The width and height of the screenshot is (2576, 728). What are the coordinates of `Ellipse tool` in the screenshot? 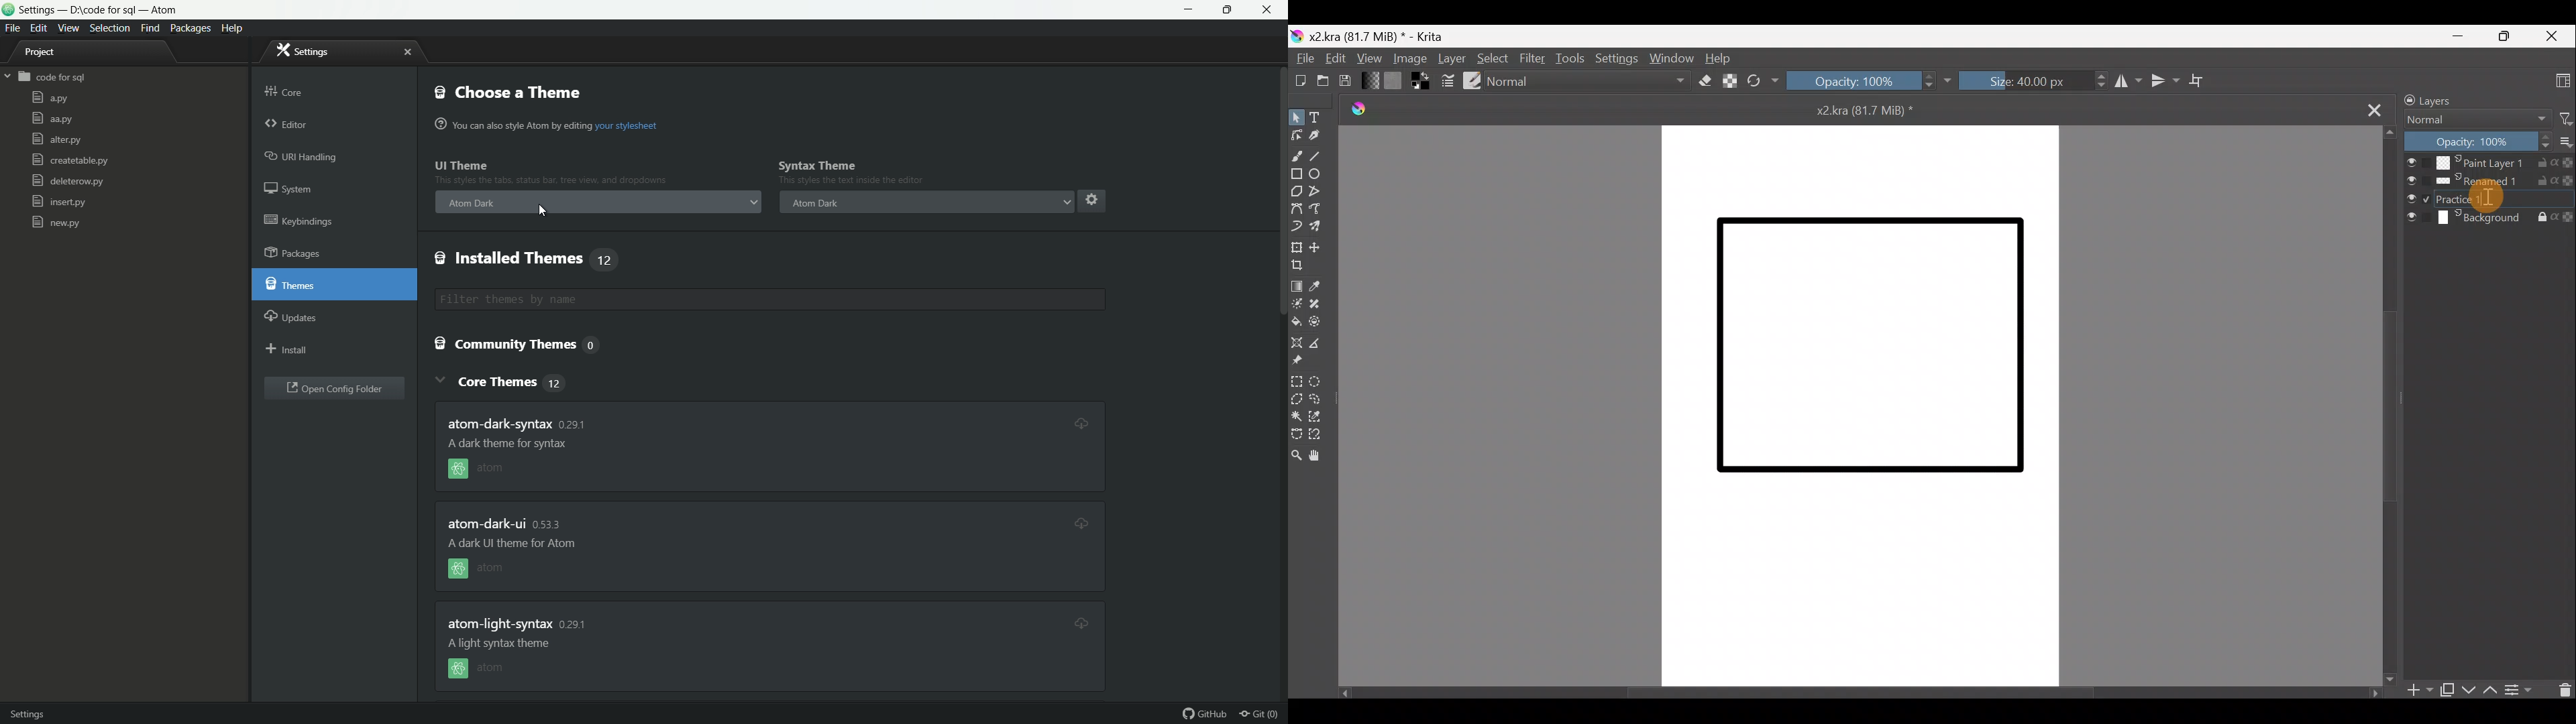 It's located at (1321, 172).